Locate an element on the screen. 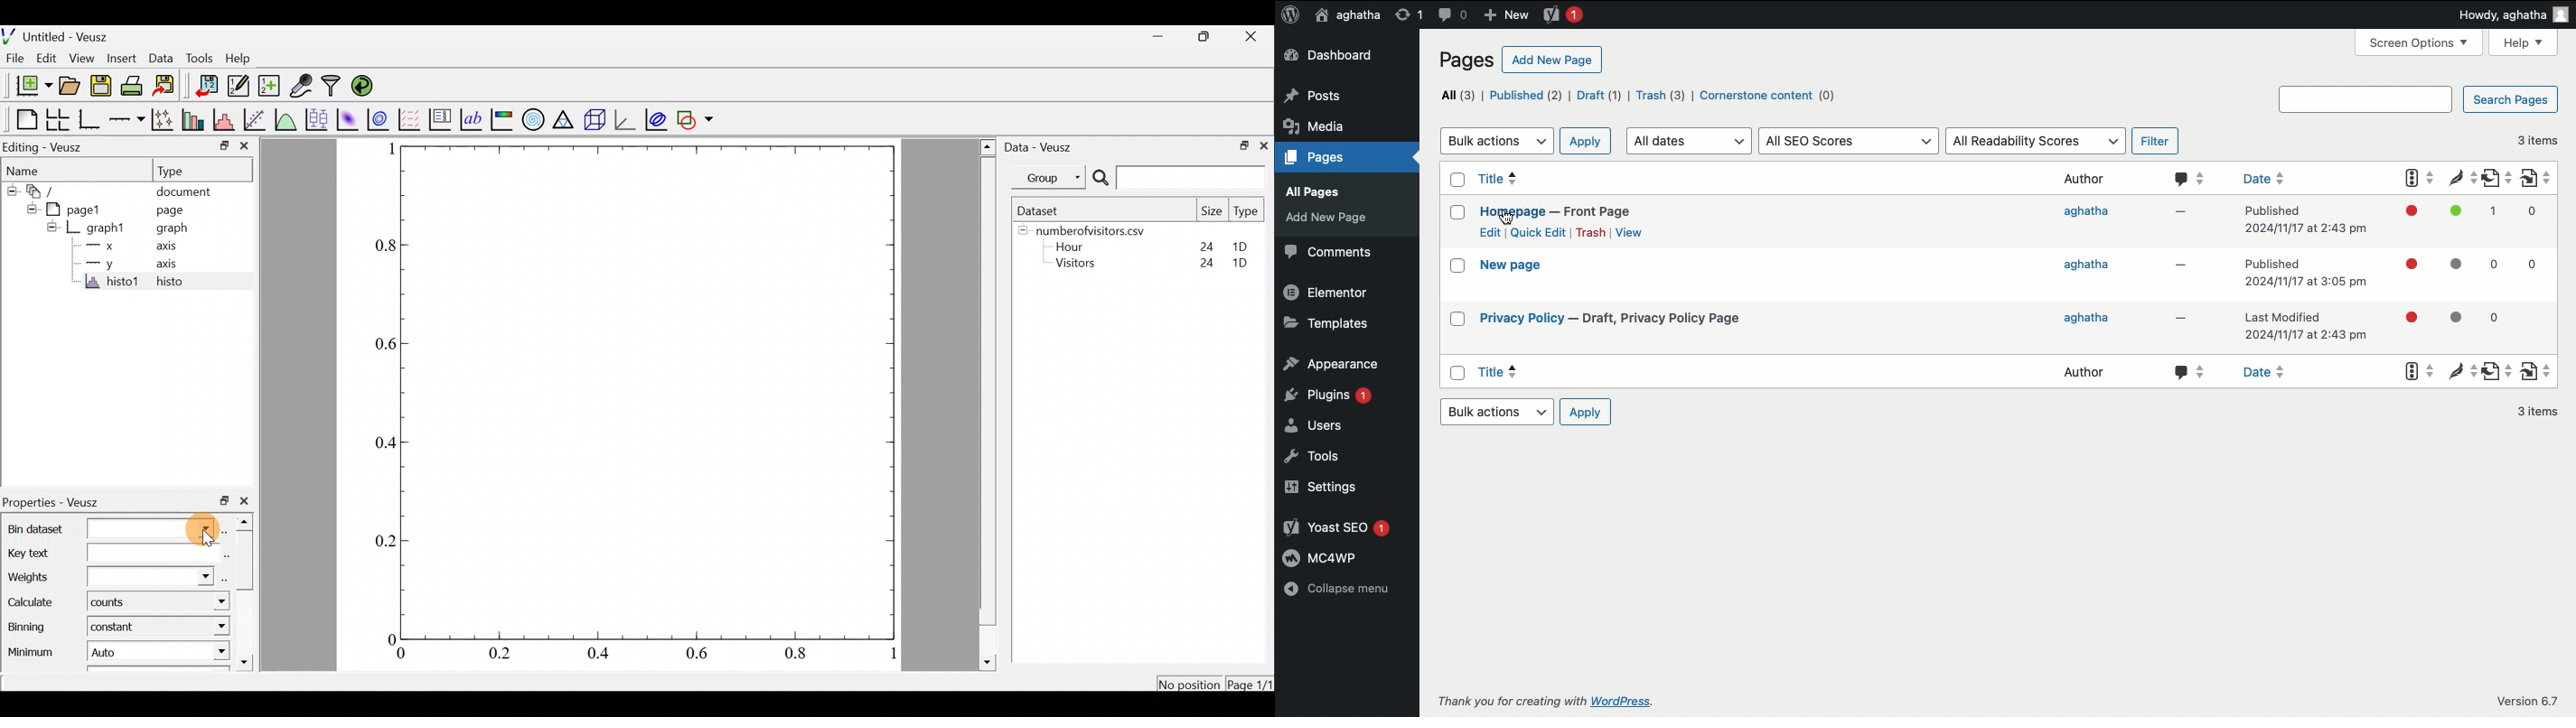 The image size is (2576, 728). 1 is located at coordinates (891, 654).